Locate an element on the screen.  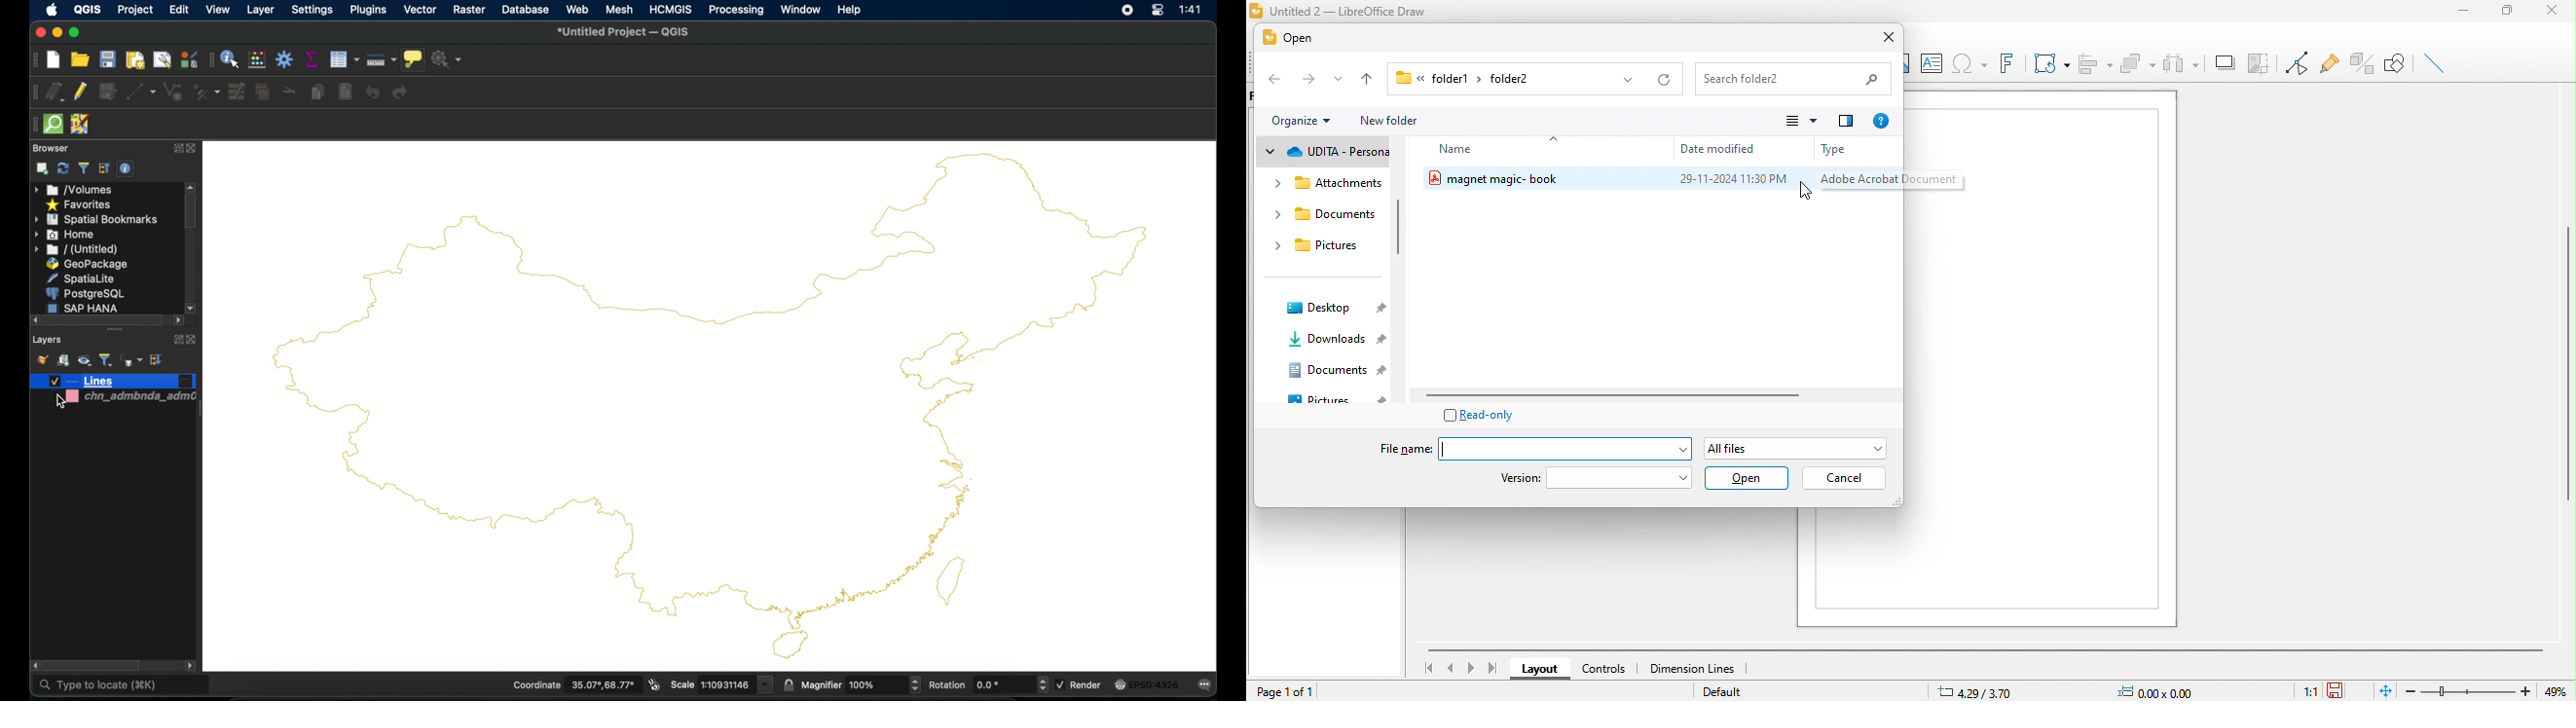
redo is located at coordinates (400, 93).